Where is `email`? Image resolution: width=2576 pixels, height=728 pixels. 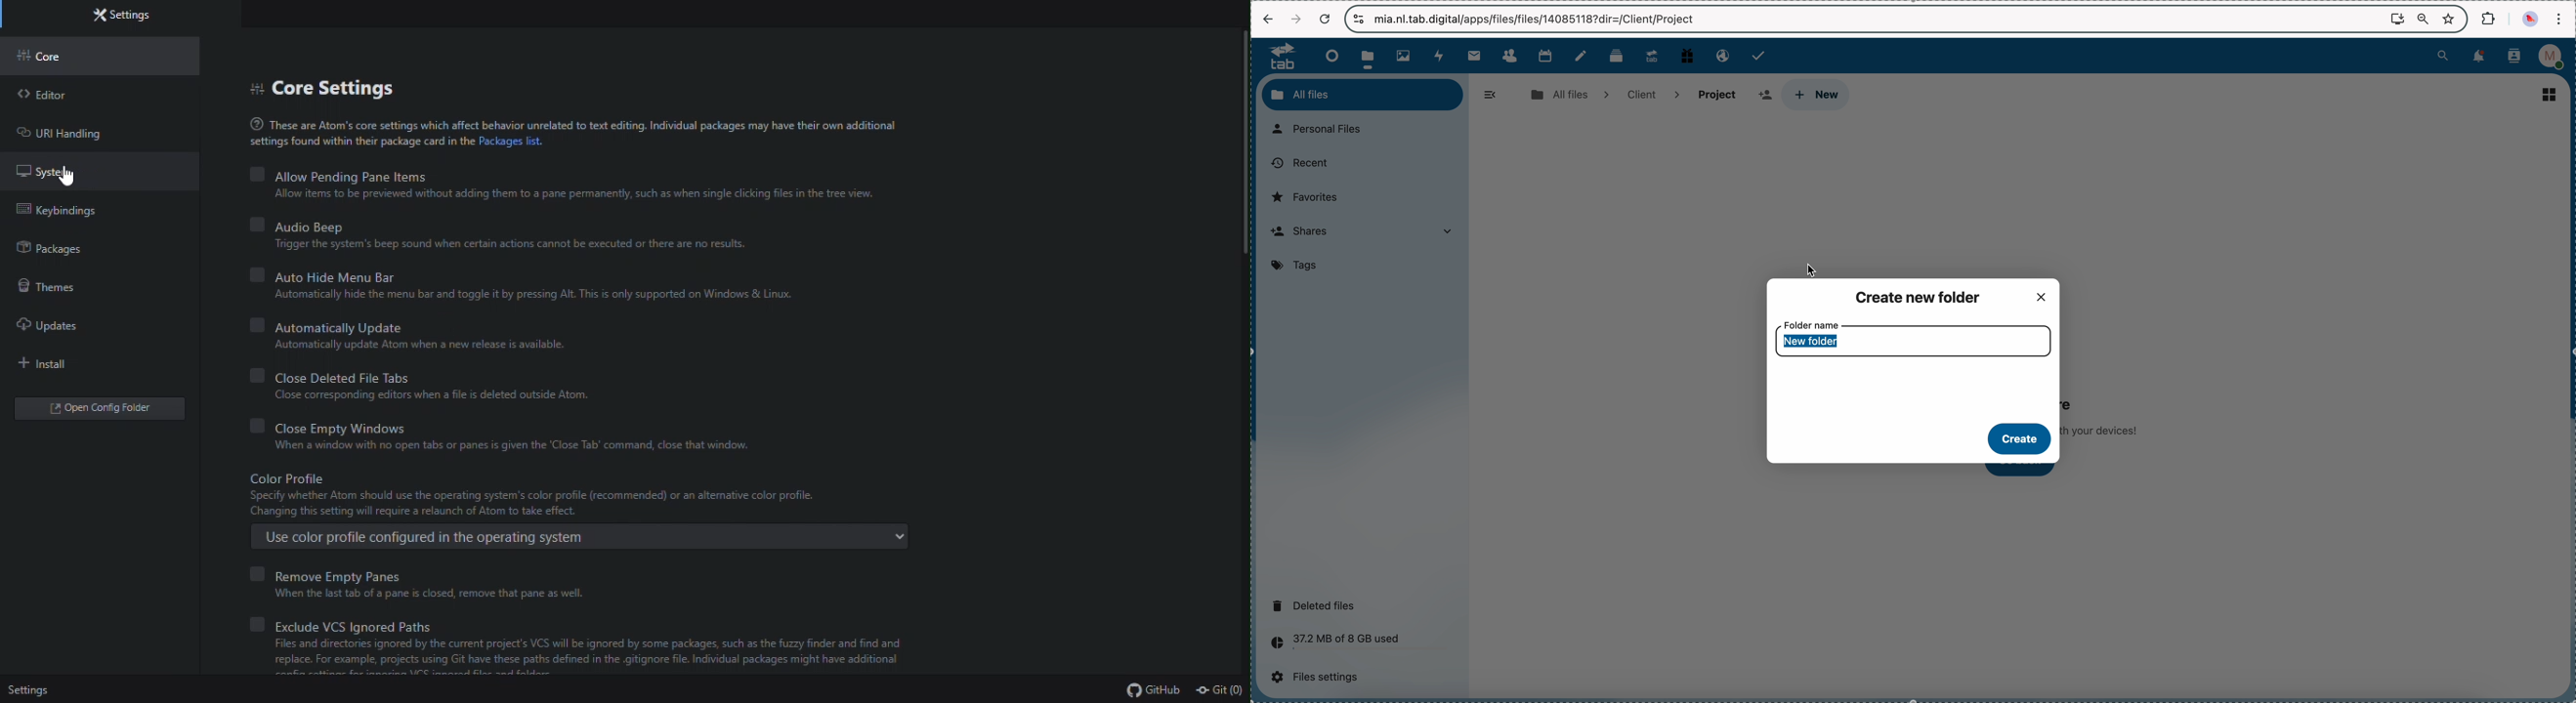 email is located at coordinates (1721, 54).